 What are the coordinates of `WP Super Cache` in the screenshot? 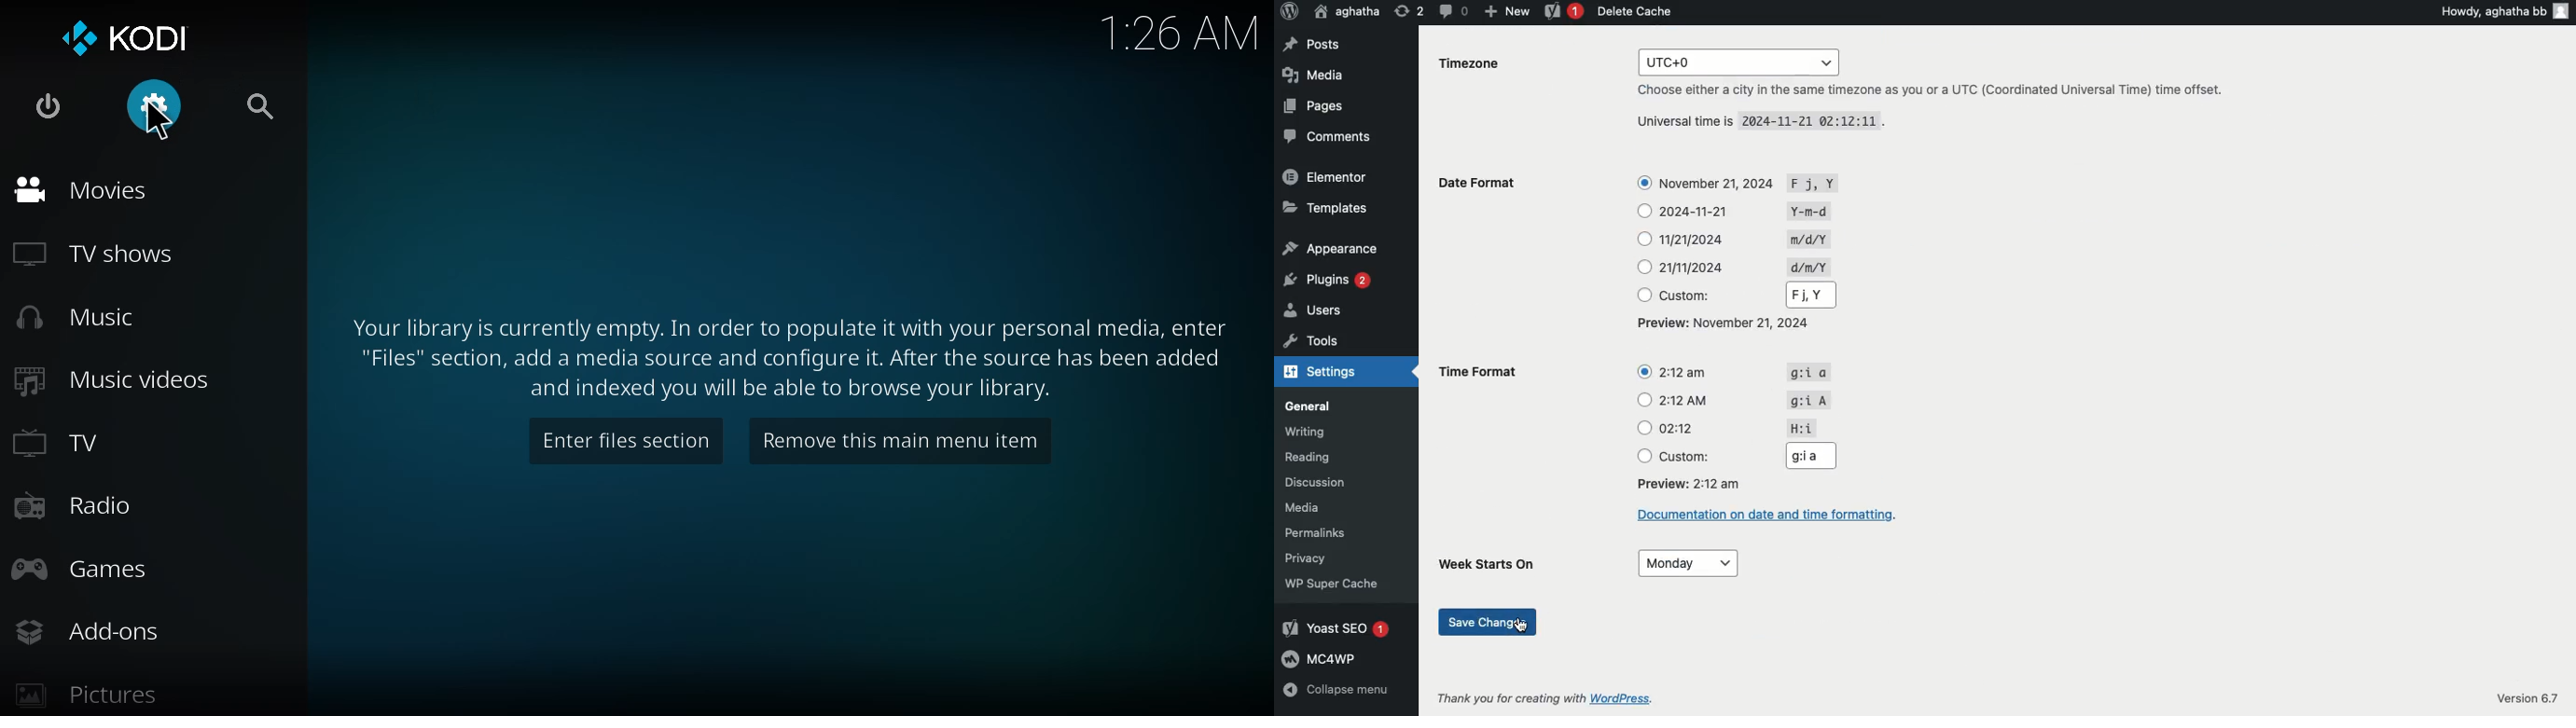 It's located at (1333, 583).